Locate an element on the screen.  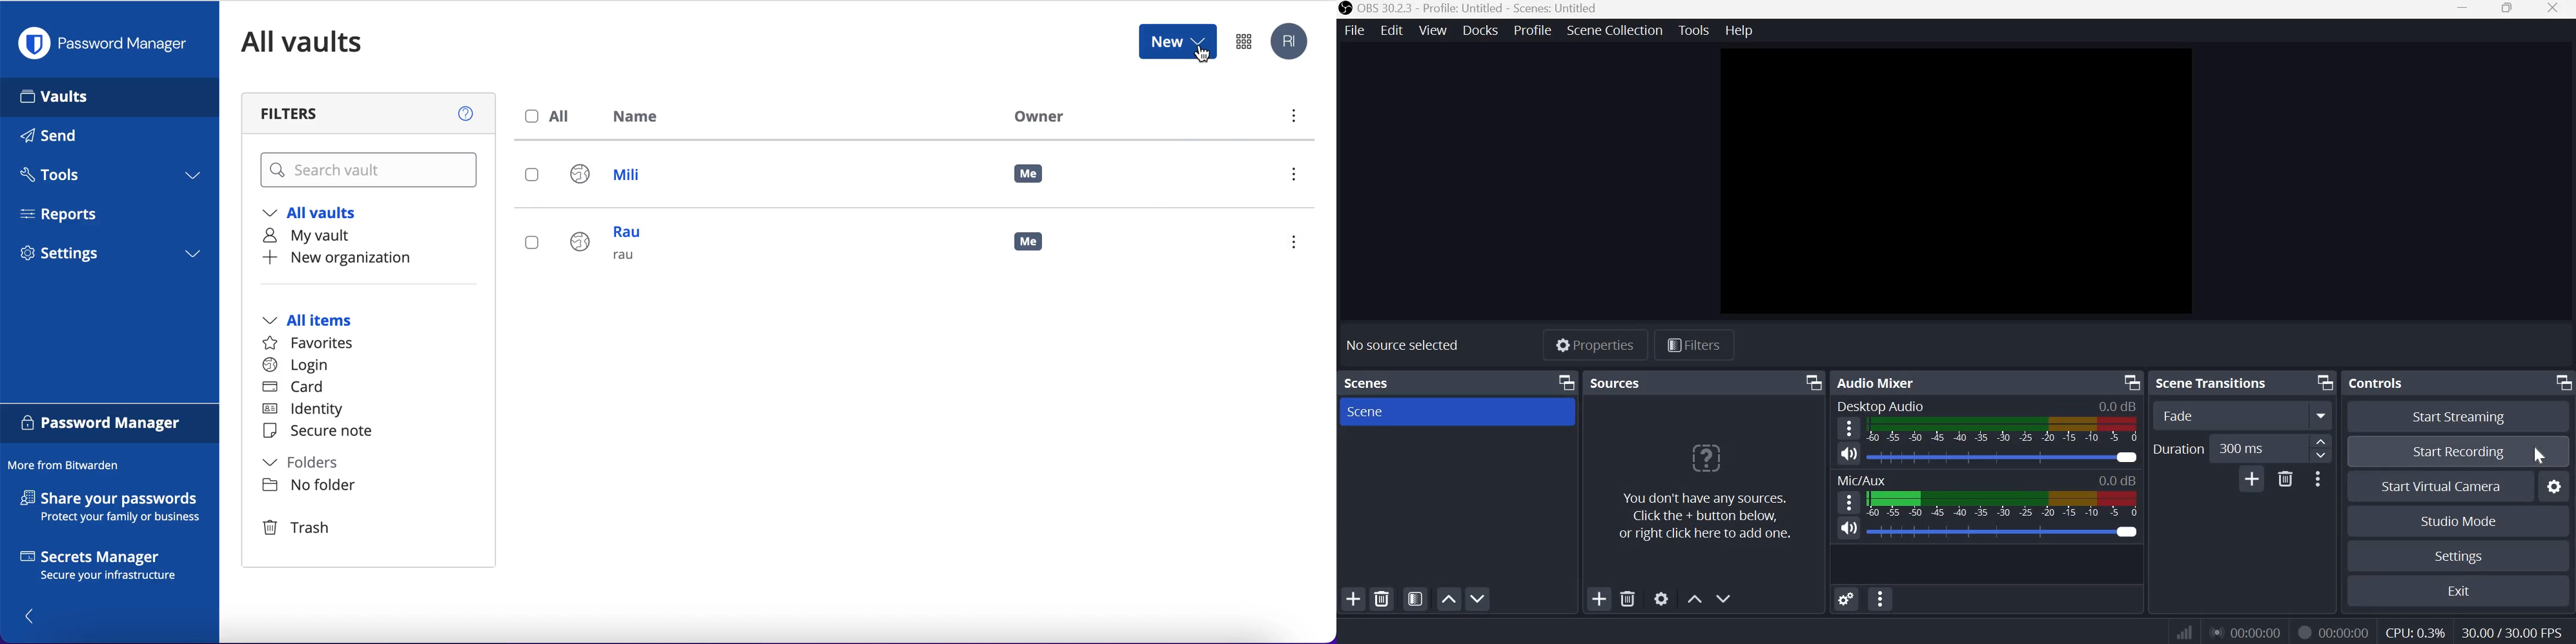
Studio mode is located at coordinates (2457, 521).